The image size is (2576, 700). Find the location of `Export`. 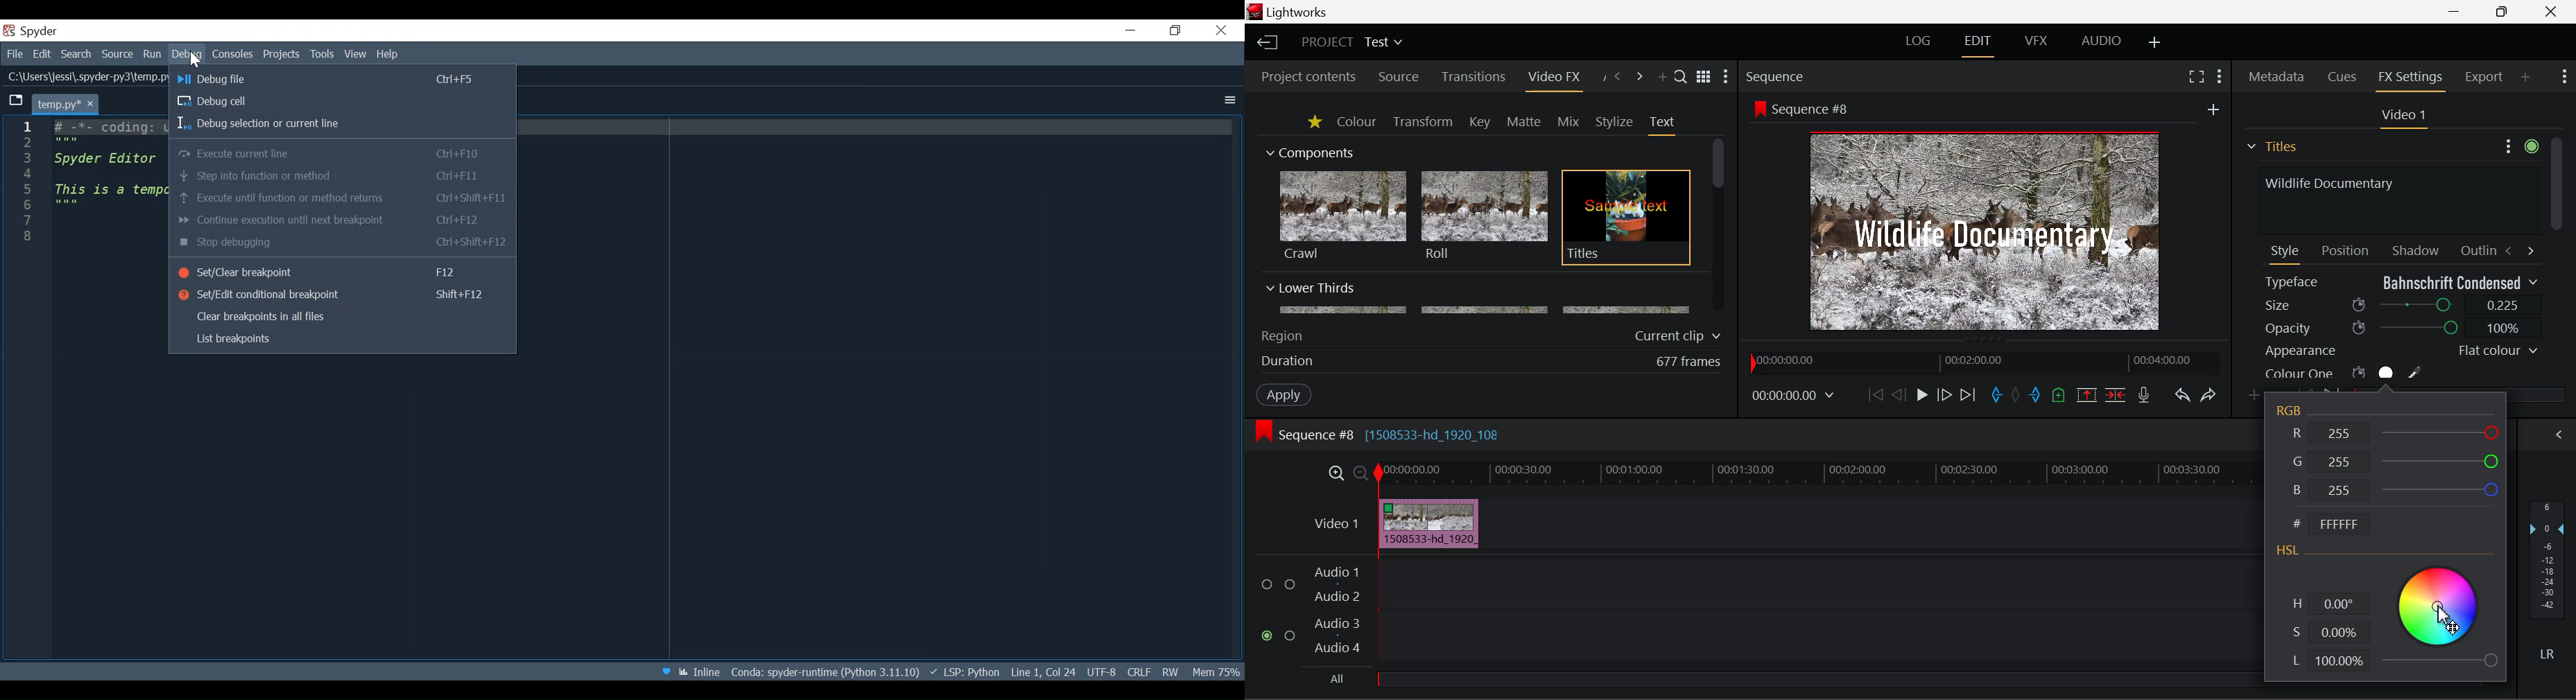

Export is located at coordinates (2484, 77).